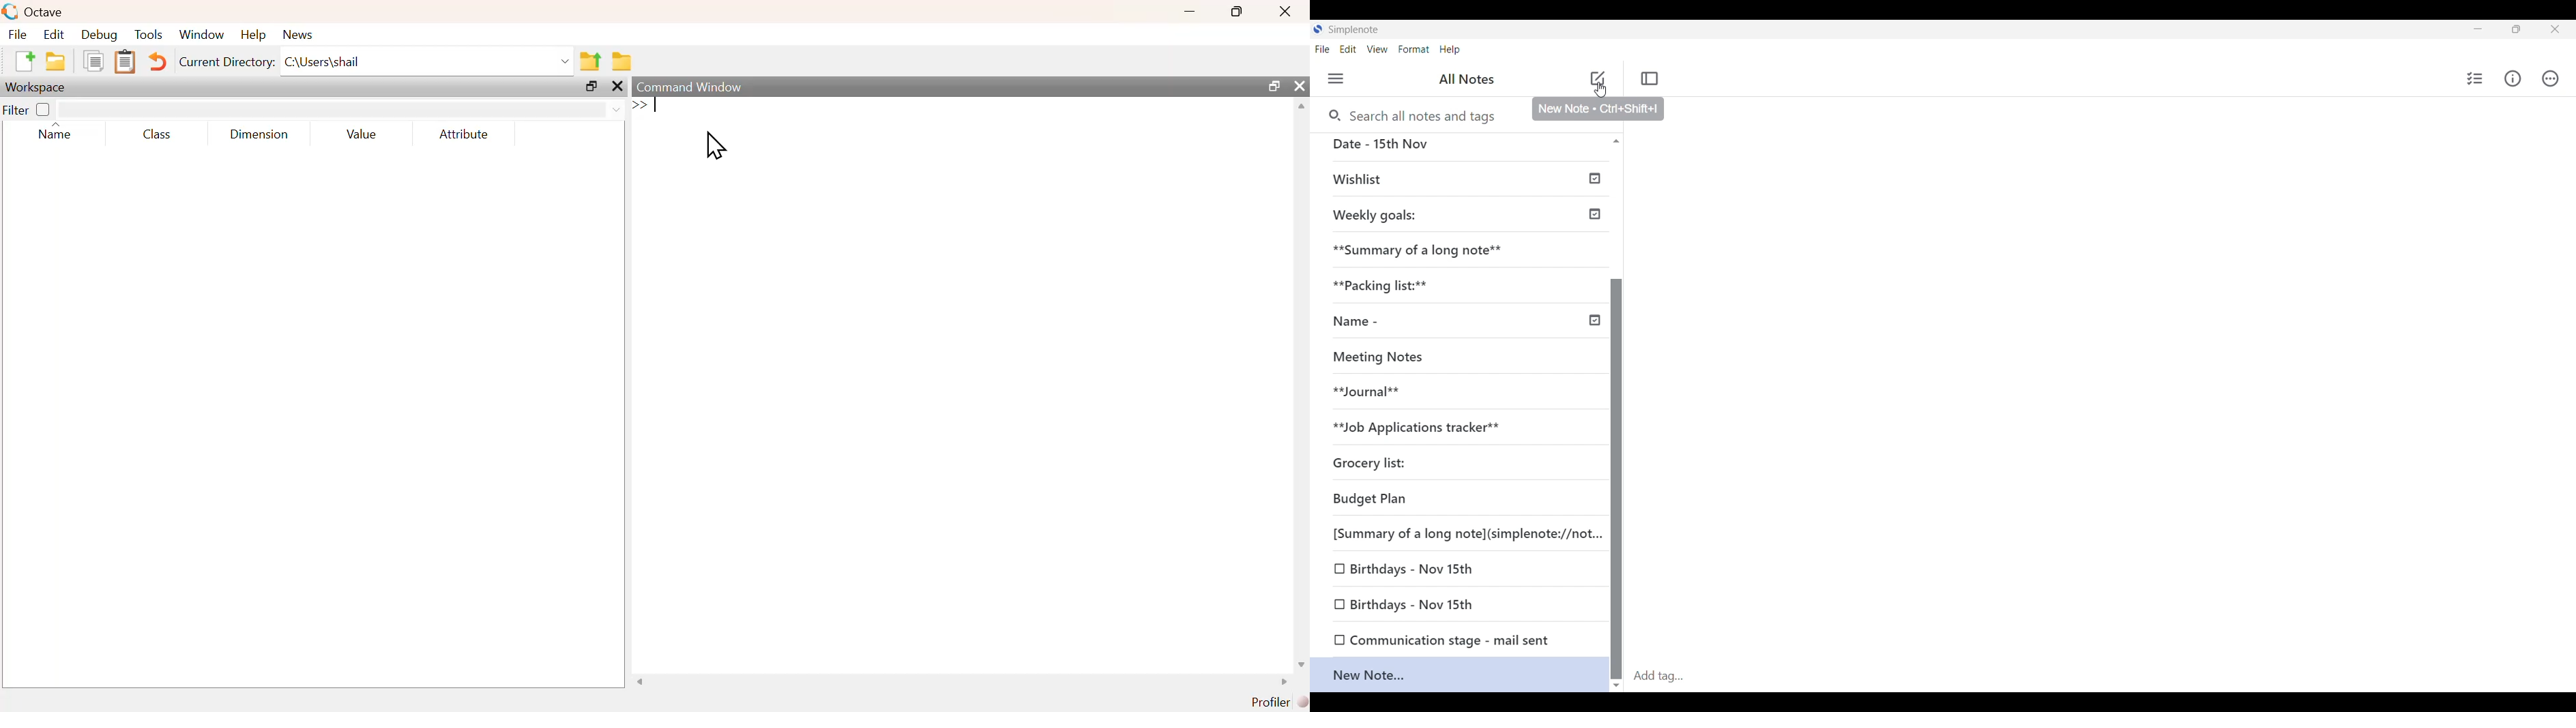  Describe the element at coordinates (2513, 78) in the screenshot. I see `Info` at that location.